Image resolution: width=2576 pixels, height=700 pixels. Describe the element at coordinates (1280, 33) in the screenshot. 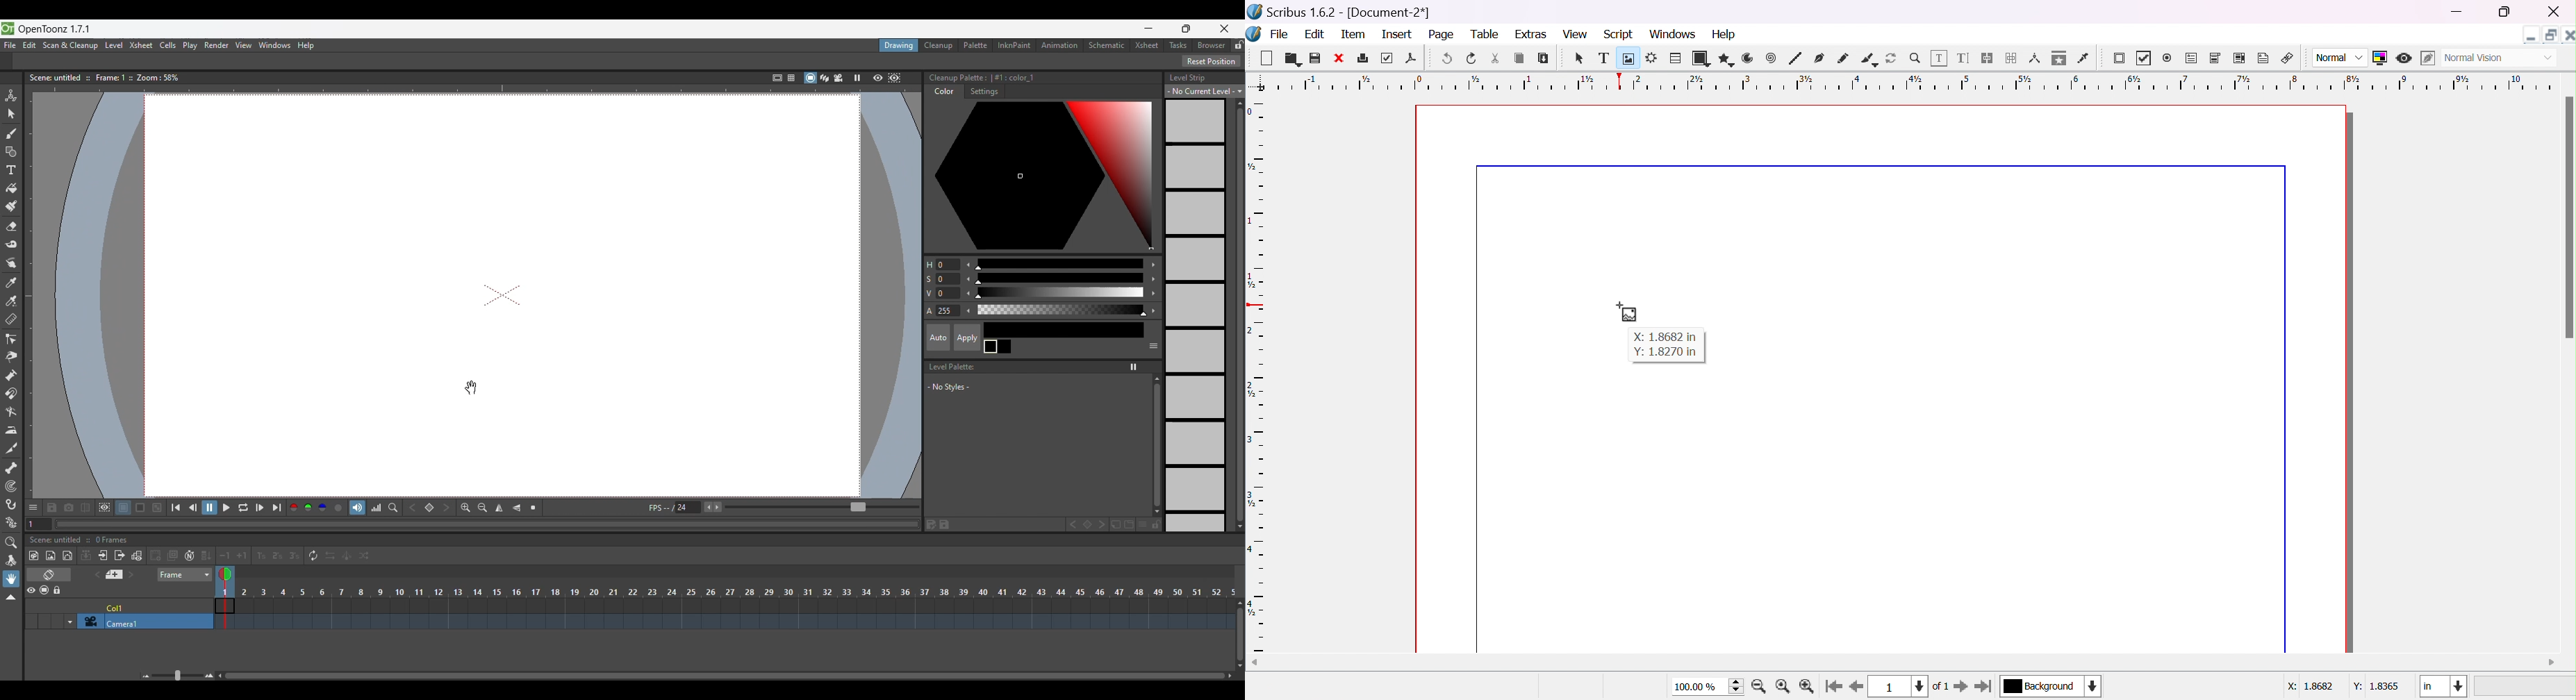

I see `file` at that location.